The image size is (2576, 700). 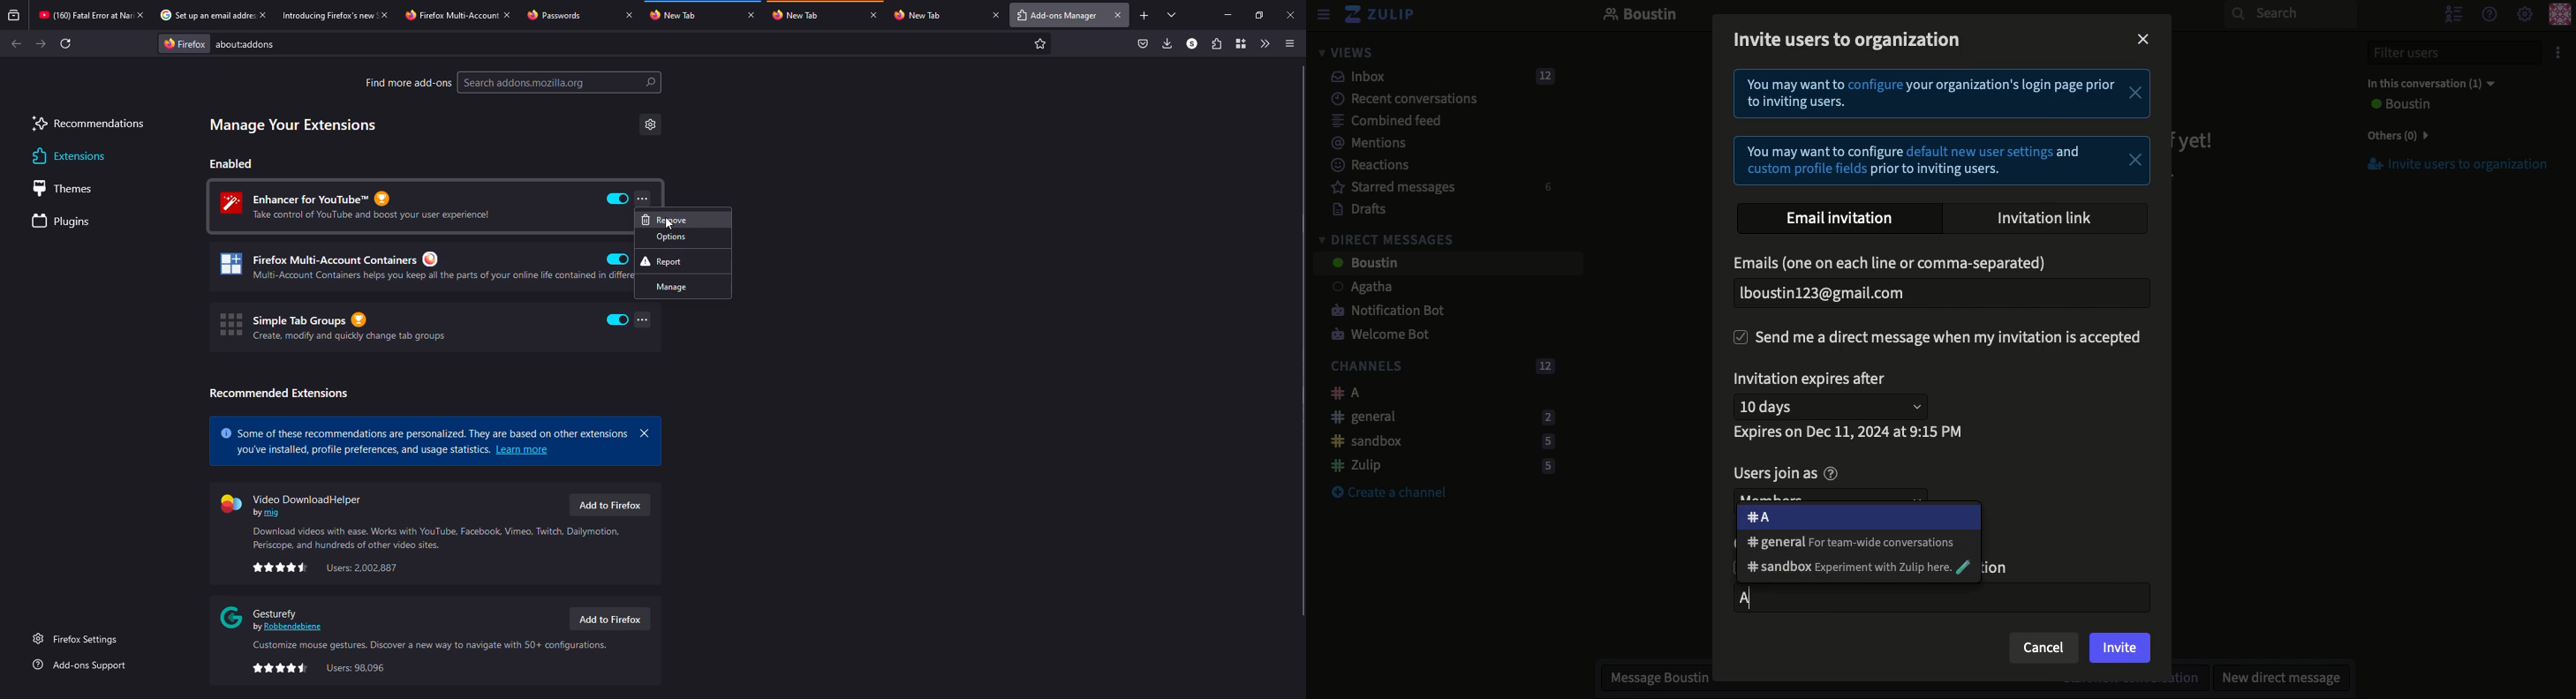 I want to click on close, so click(x=508, y=15).